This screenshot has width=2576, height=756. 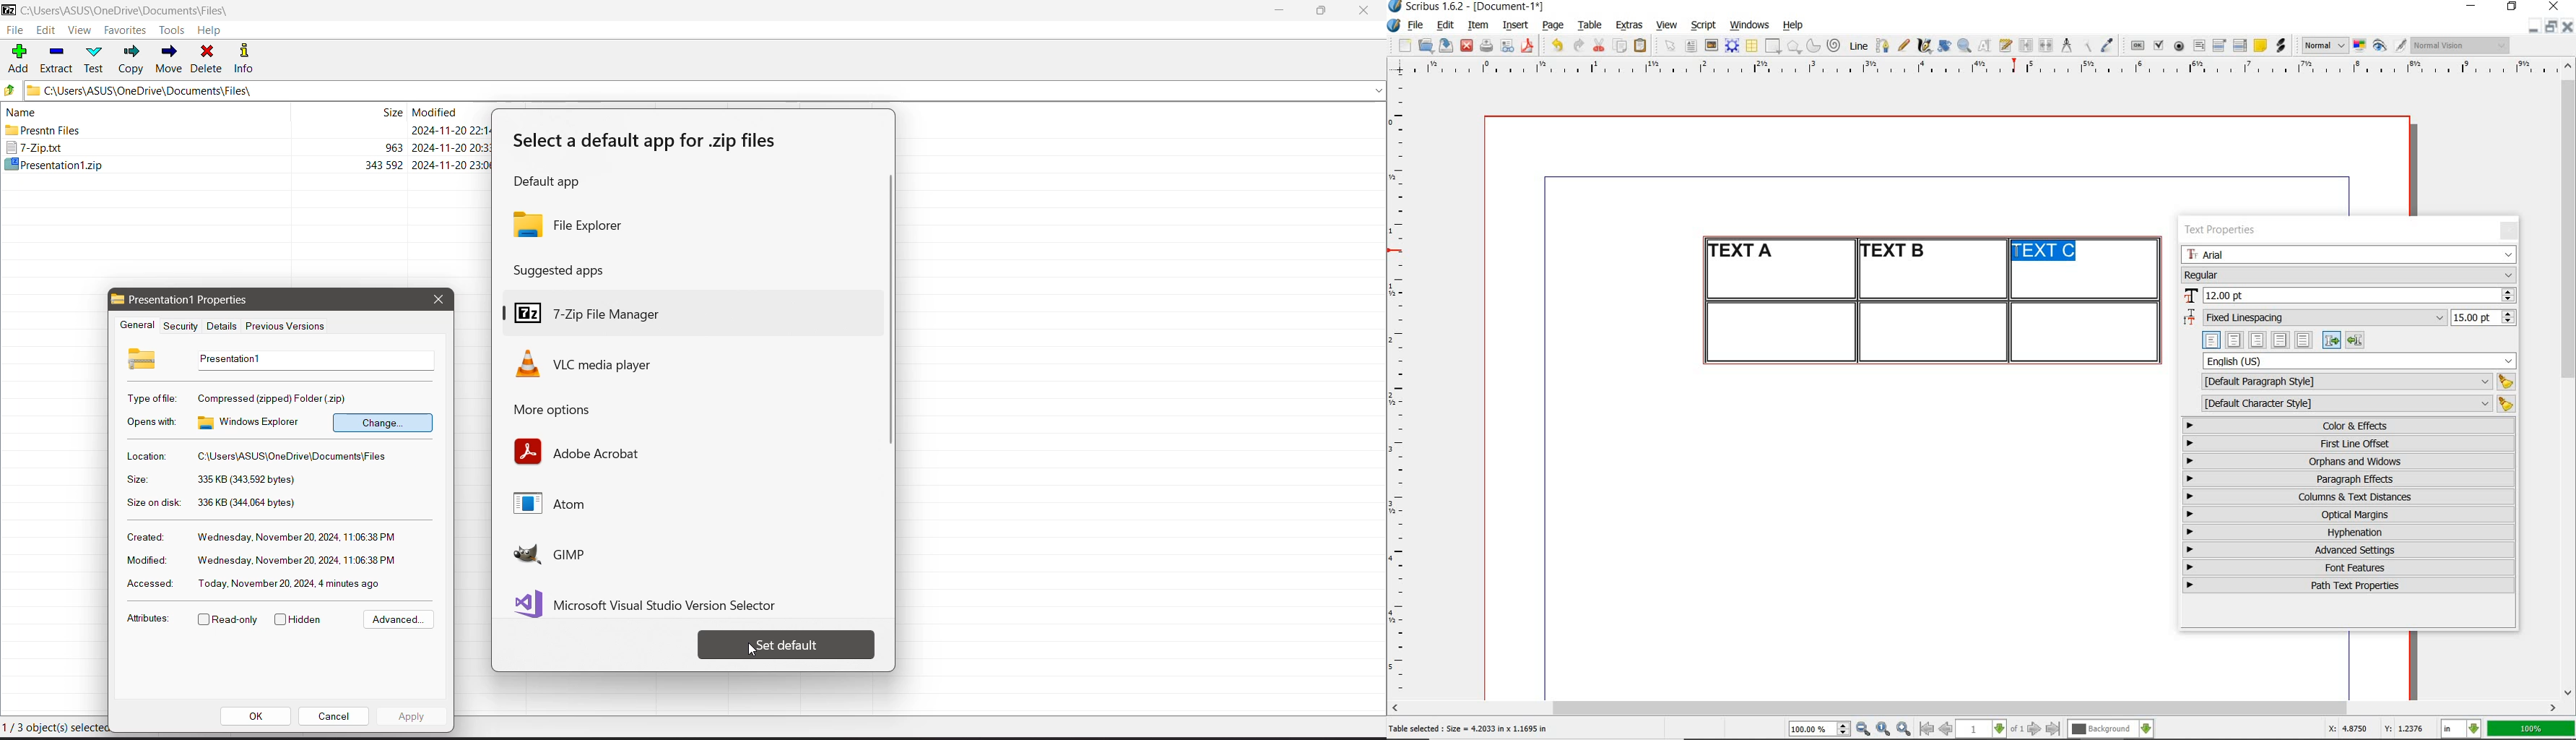 I want to click on Total size of the selected file, so click(x=248, y=503).